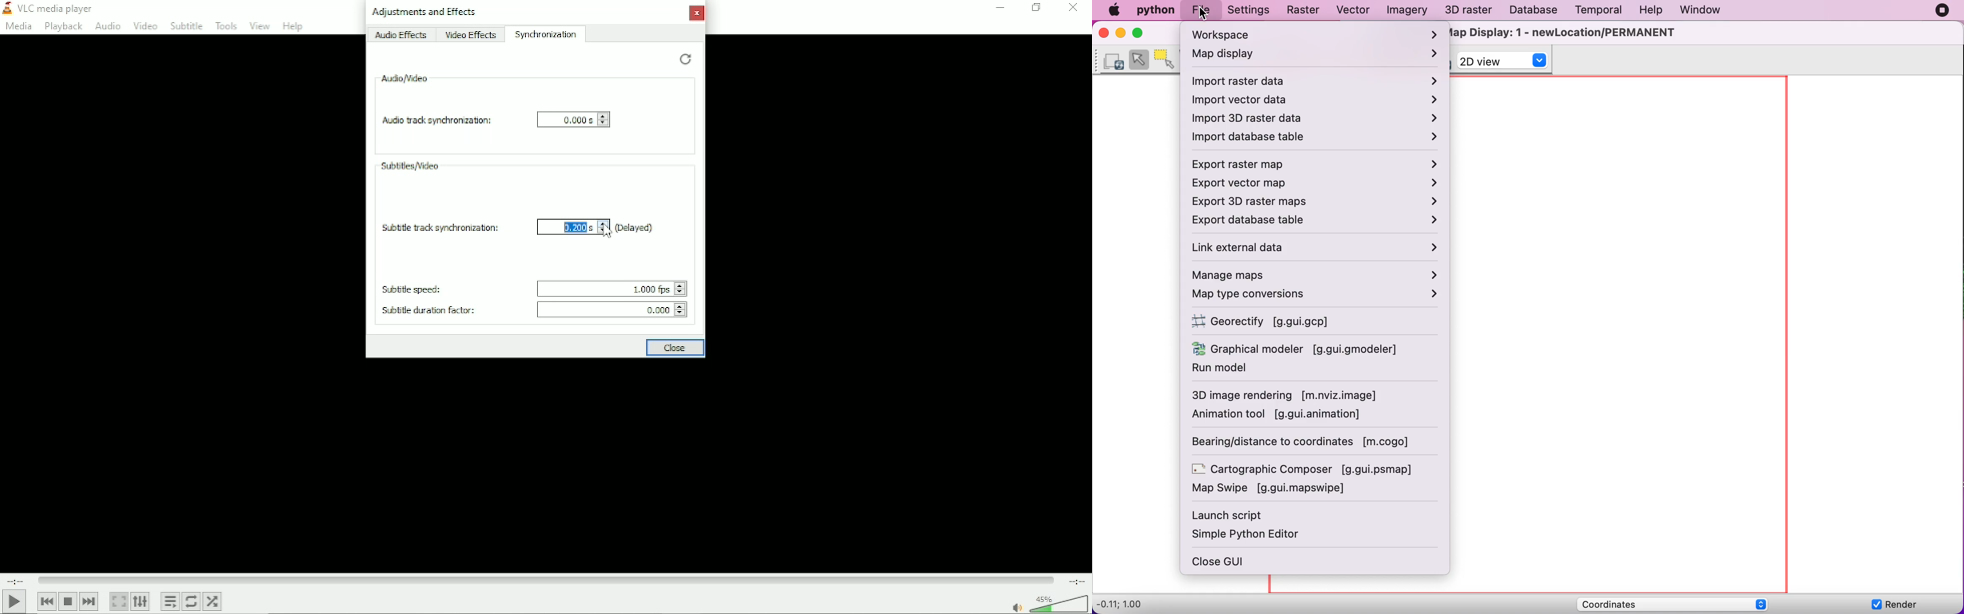 This screenshot has height=616, width=1988. Describe the element at coordinates (50, 8) in the screenshot. I see `VLC media player` at that location.